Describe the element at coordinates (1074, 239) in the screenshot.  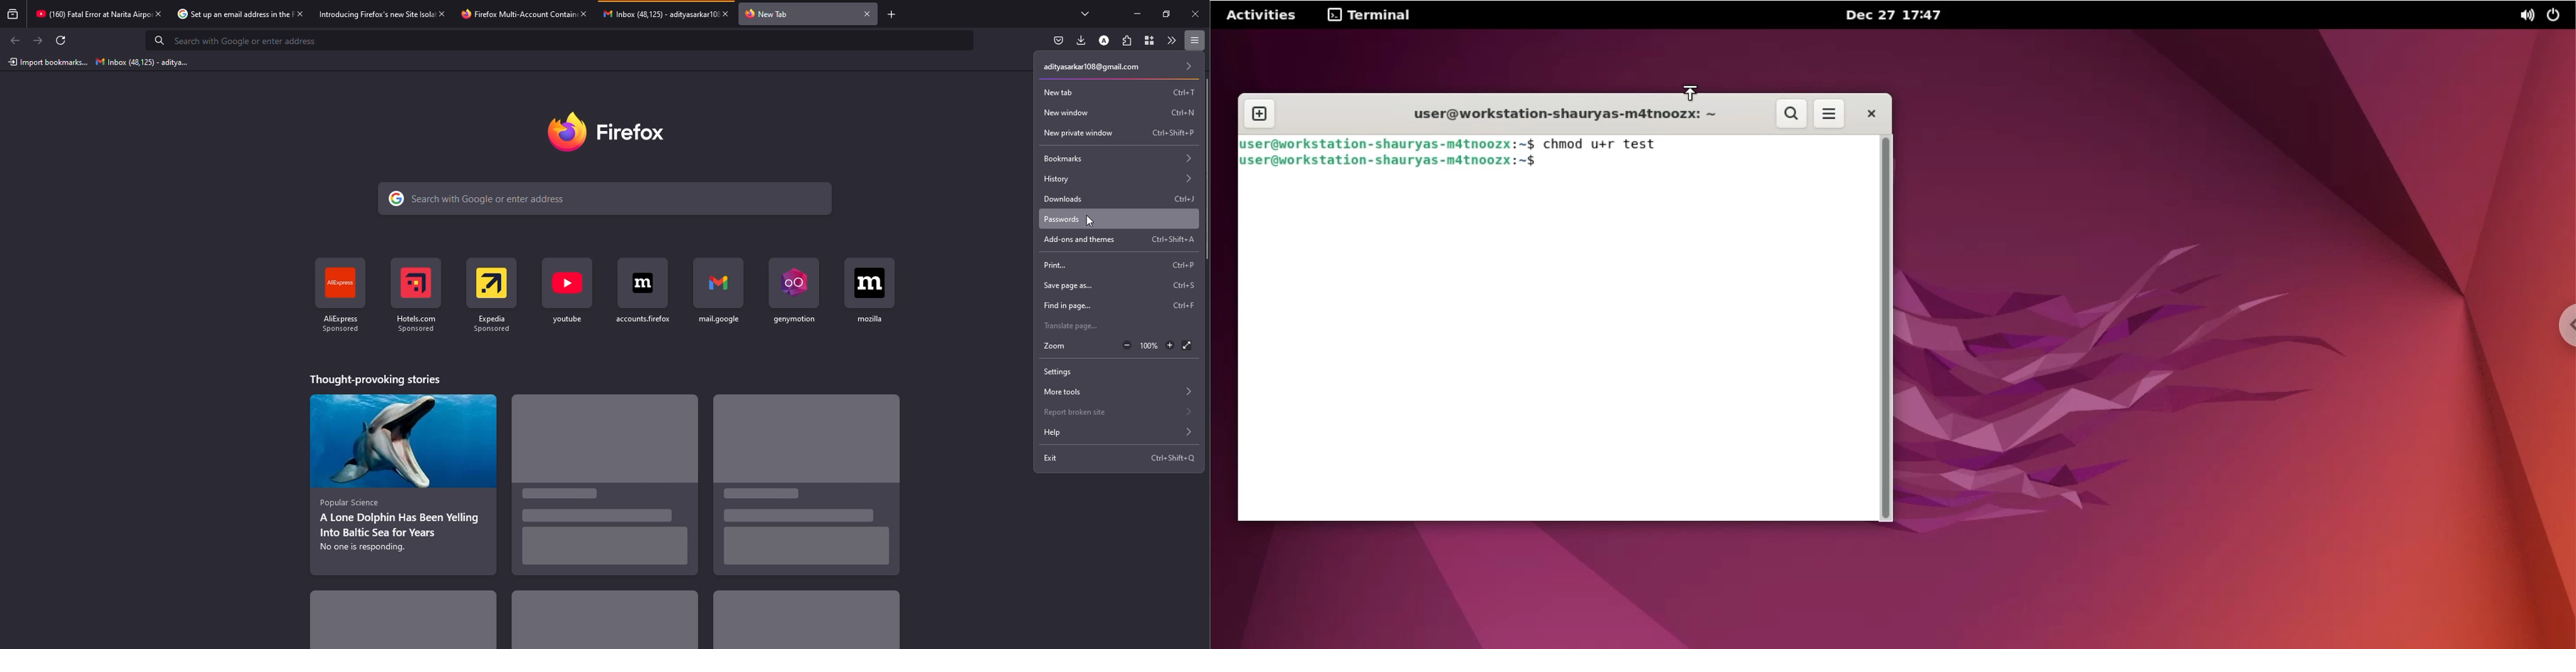
I see `add ons` at that location.